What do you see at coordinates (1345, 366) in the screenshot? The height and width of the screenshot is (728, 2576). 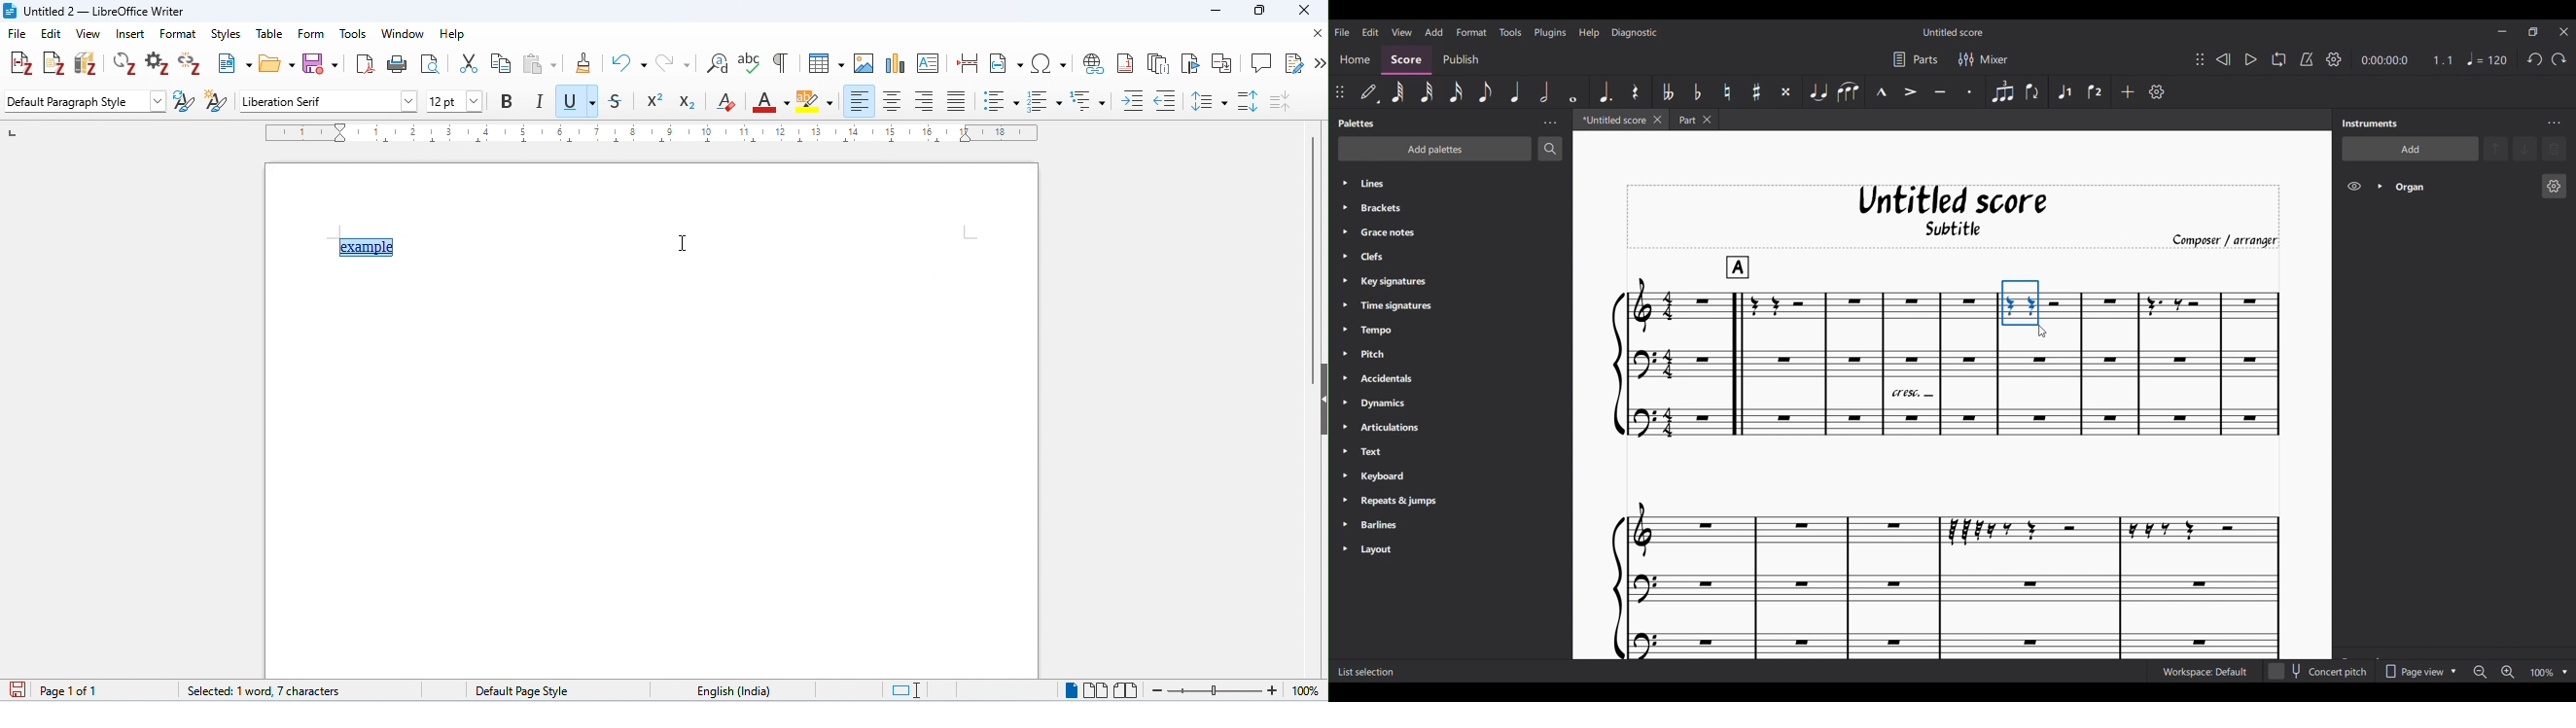 I see `Expand respective palette` at bounding box center [1345, 366].